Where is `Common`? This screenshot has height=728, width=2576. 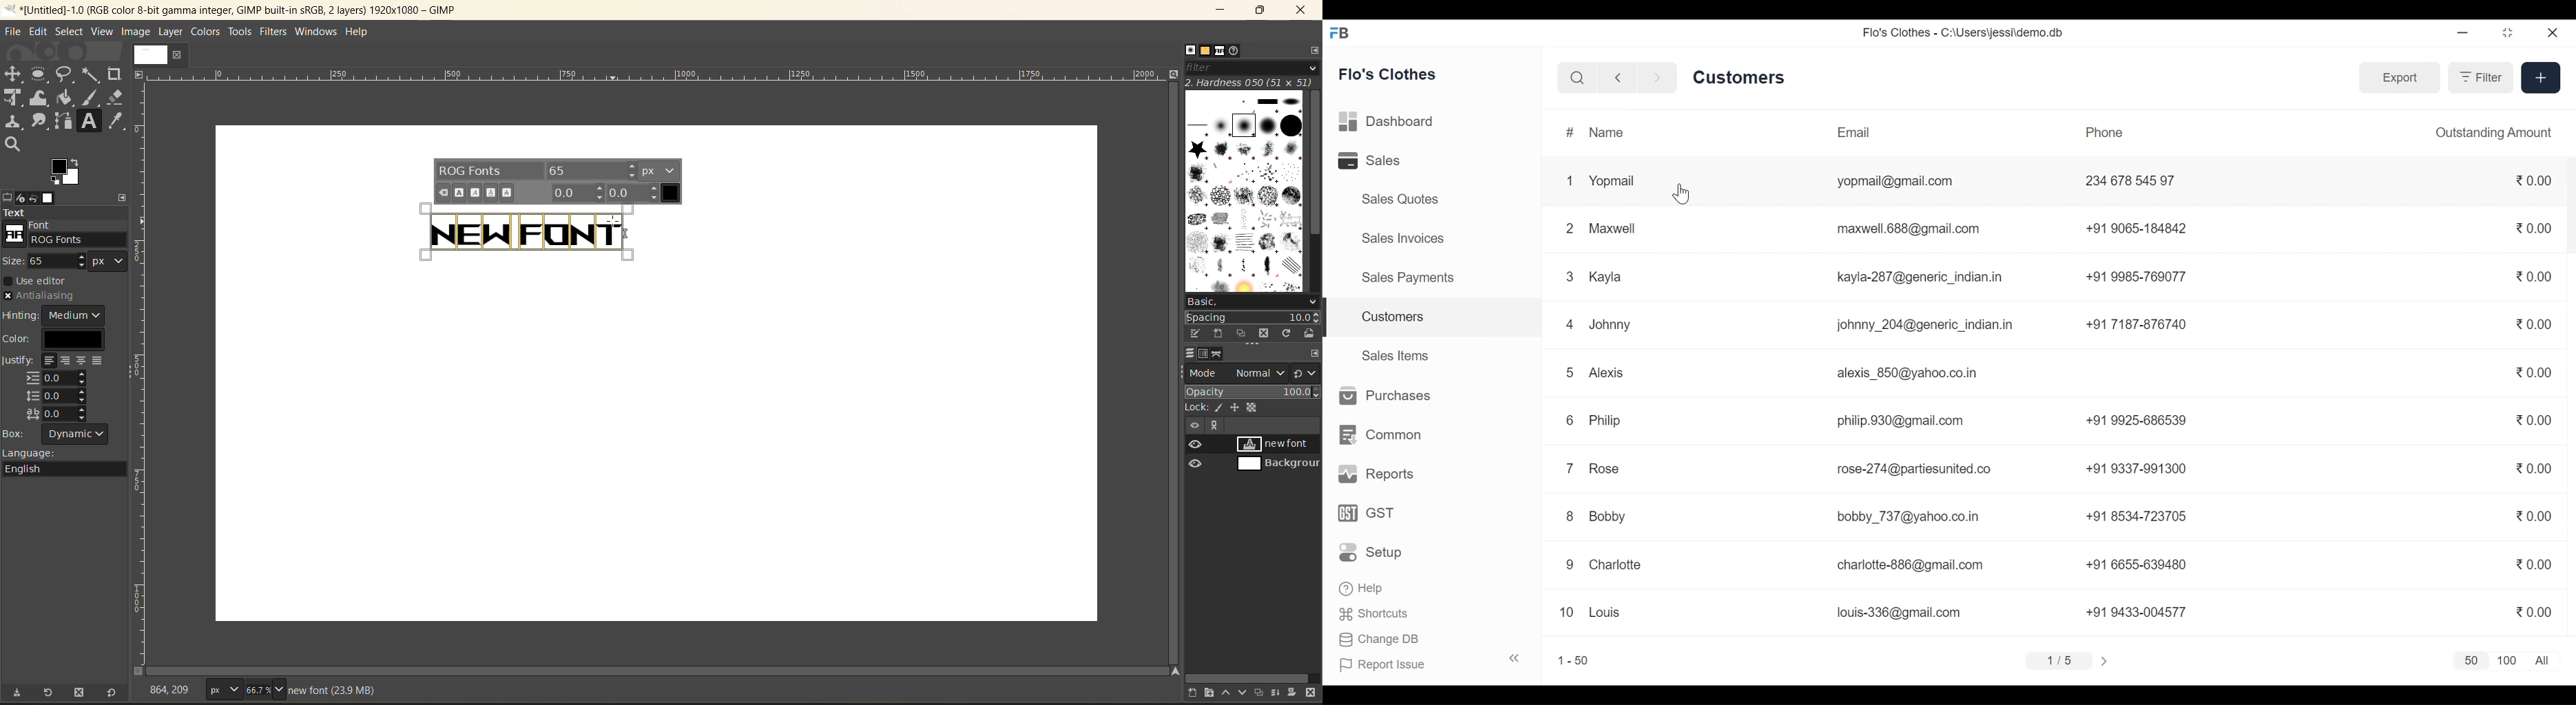
Common is located at coordinates (1379, 435).